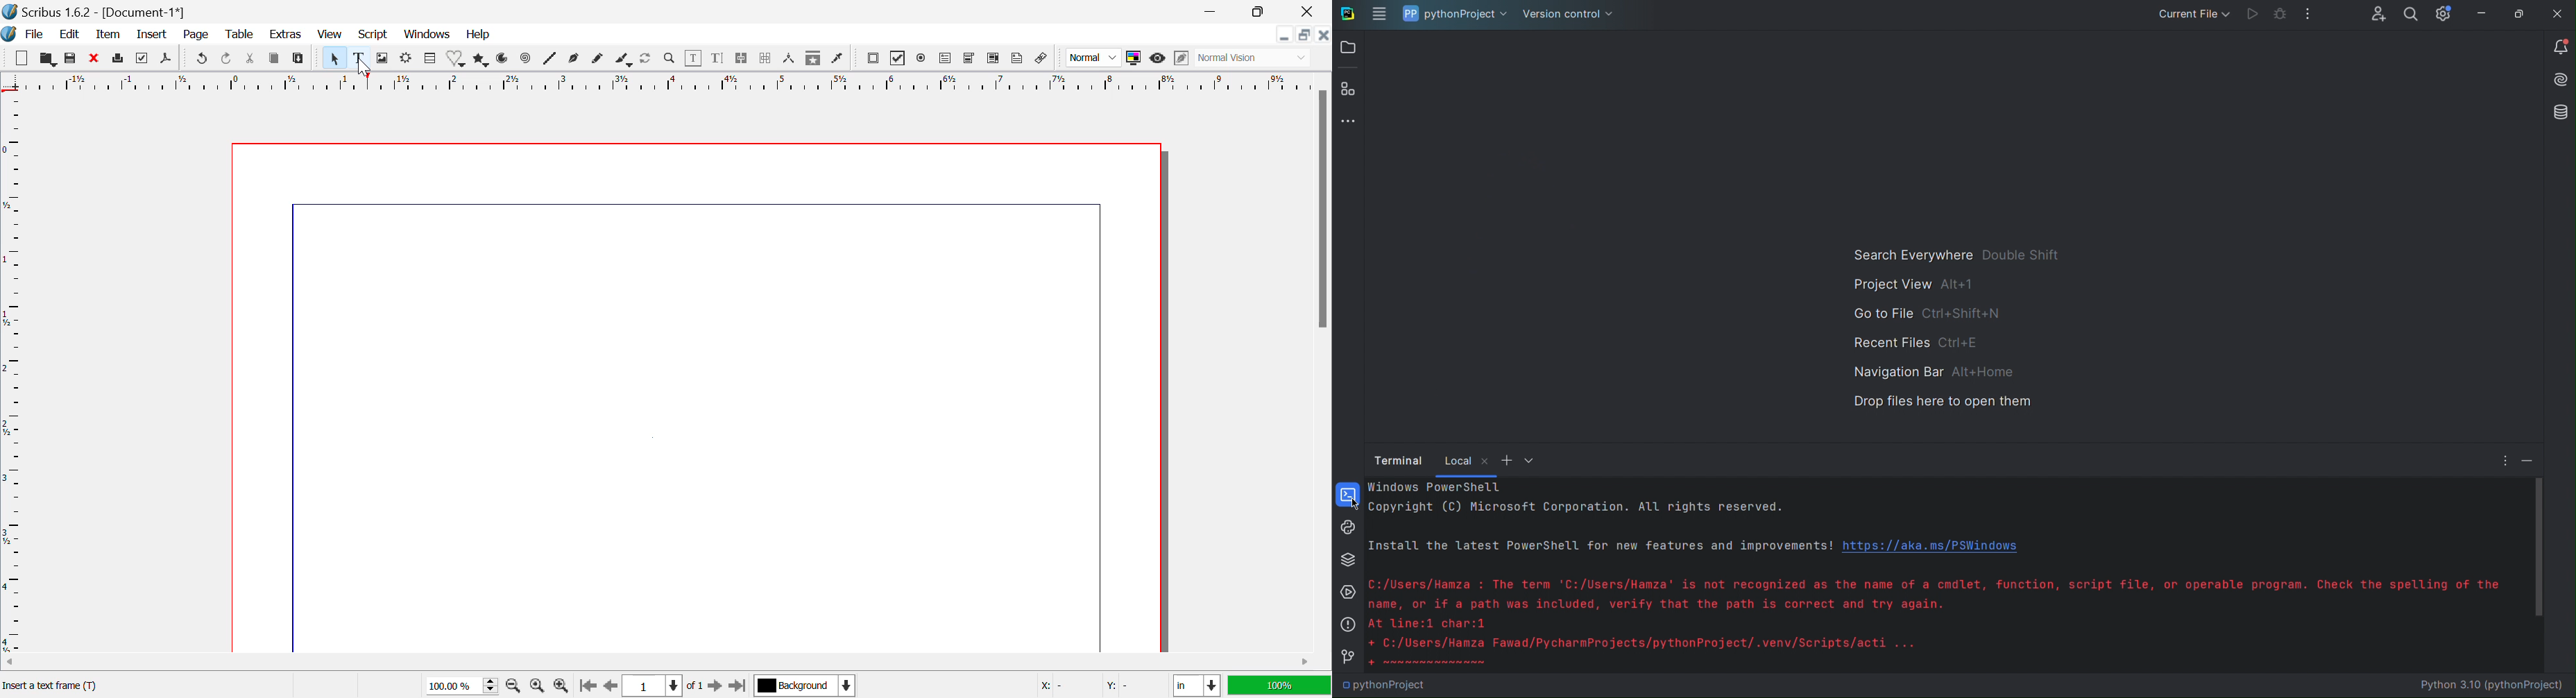  Describe the element at coordinates (839, 58) in the screenshot. I see `Eyedropper` at that location.